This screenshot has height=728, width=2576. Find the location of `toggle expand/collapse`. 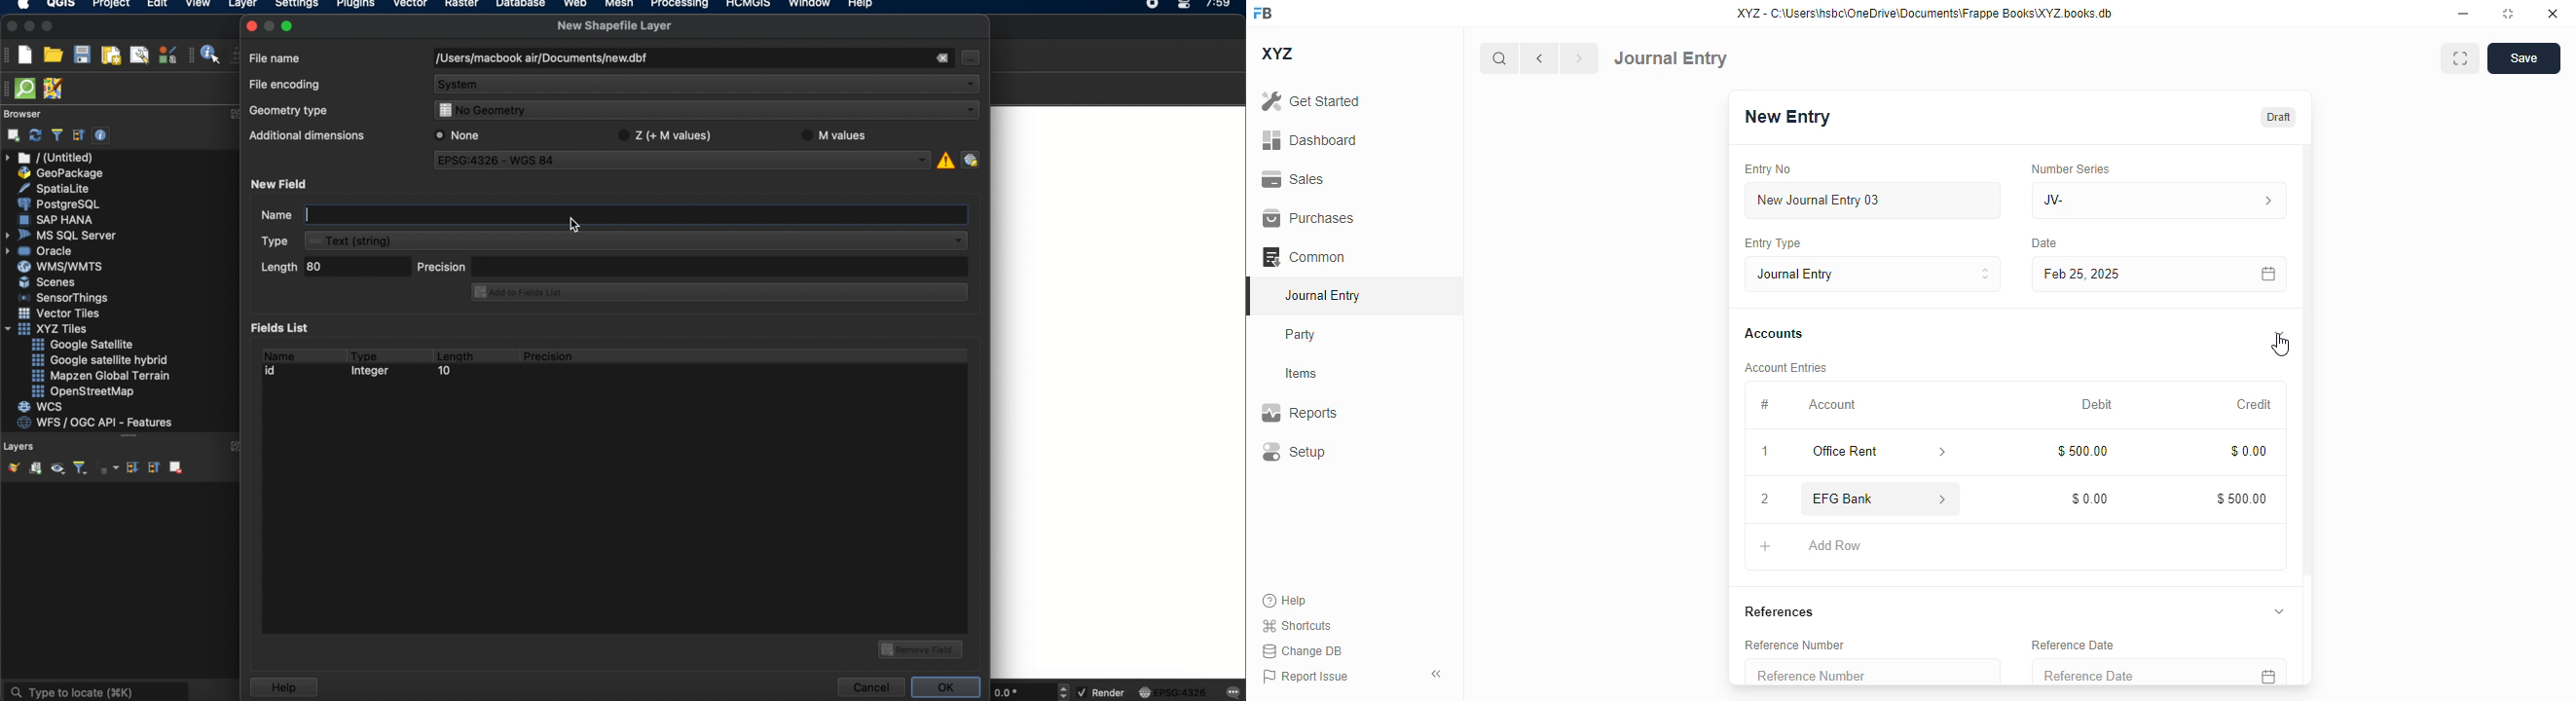

toggle expand/collapse is located at coordinates (2280, 334).